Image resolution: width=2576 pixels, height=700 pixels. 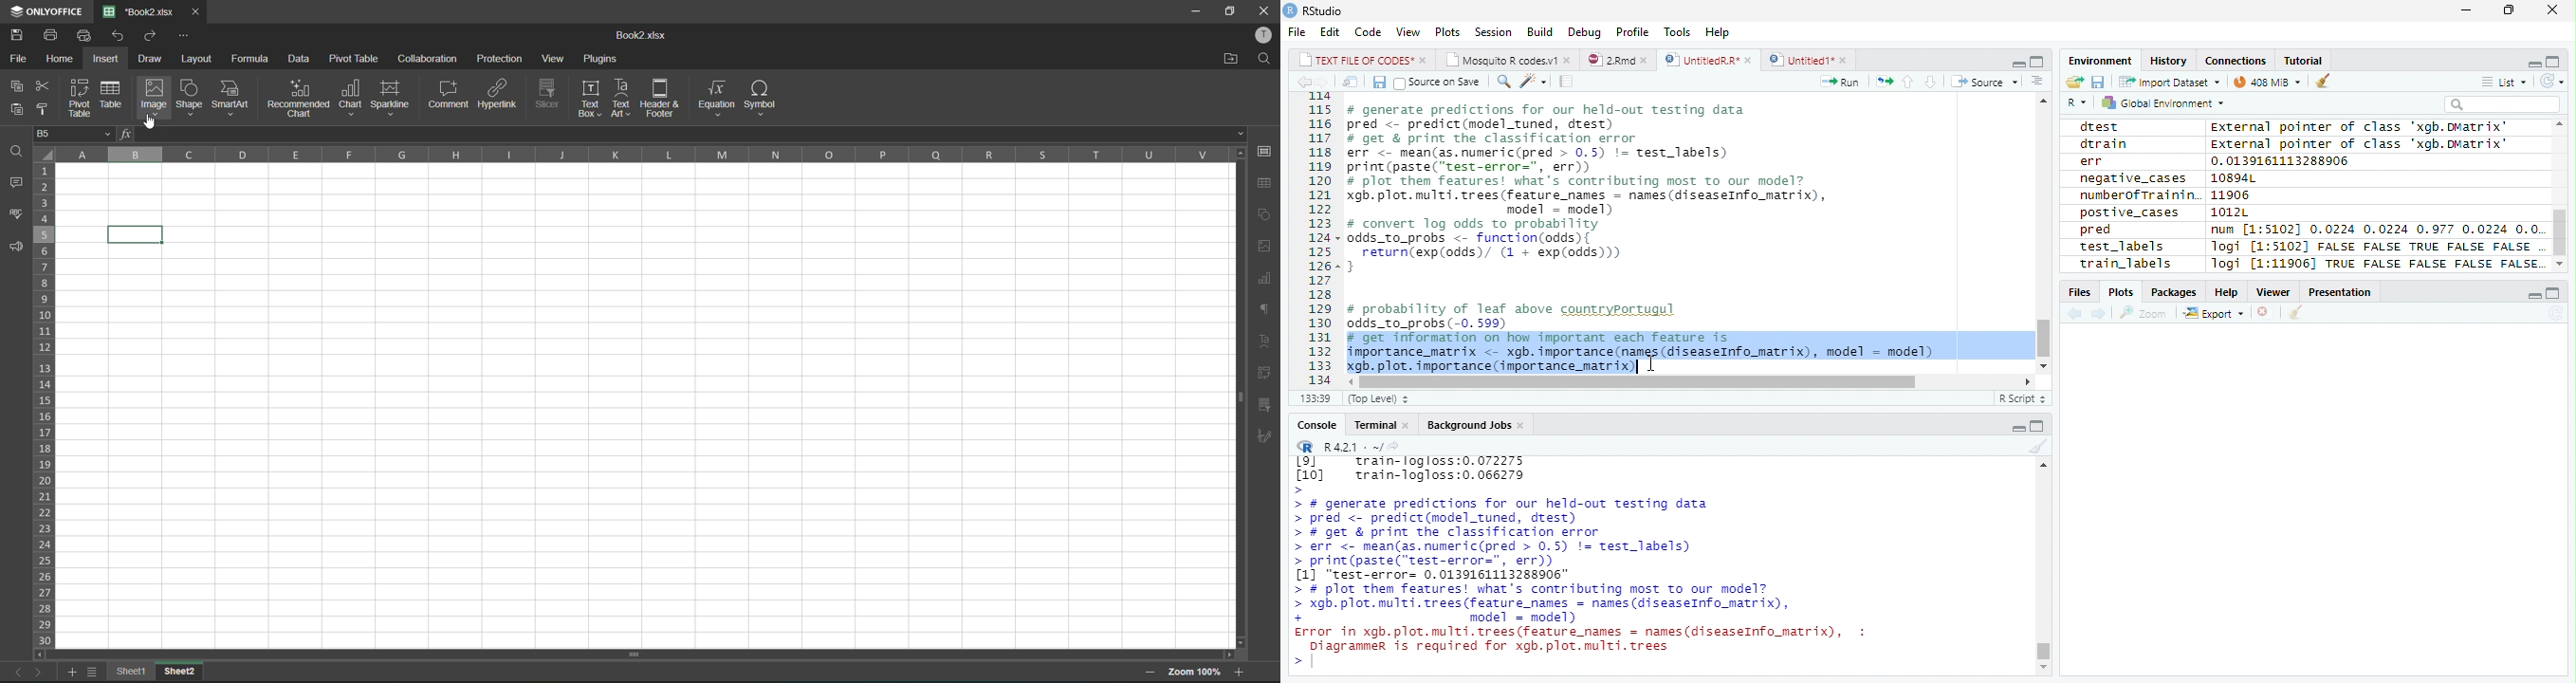 What do you see at coordinates (2503, 81) in the screenshot?
I see `List` at bounding box center [2503, 81].